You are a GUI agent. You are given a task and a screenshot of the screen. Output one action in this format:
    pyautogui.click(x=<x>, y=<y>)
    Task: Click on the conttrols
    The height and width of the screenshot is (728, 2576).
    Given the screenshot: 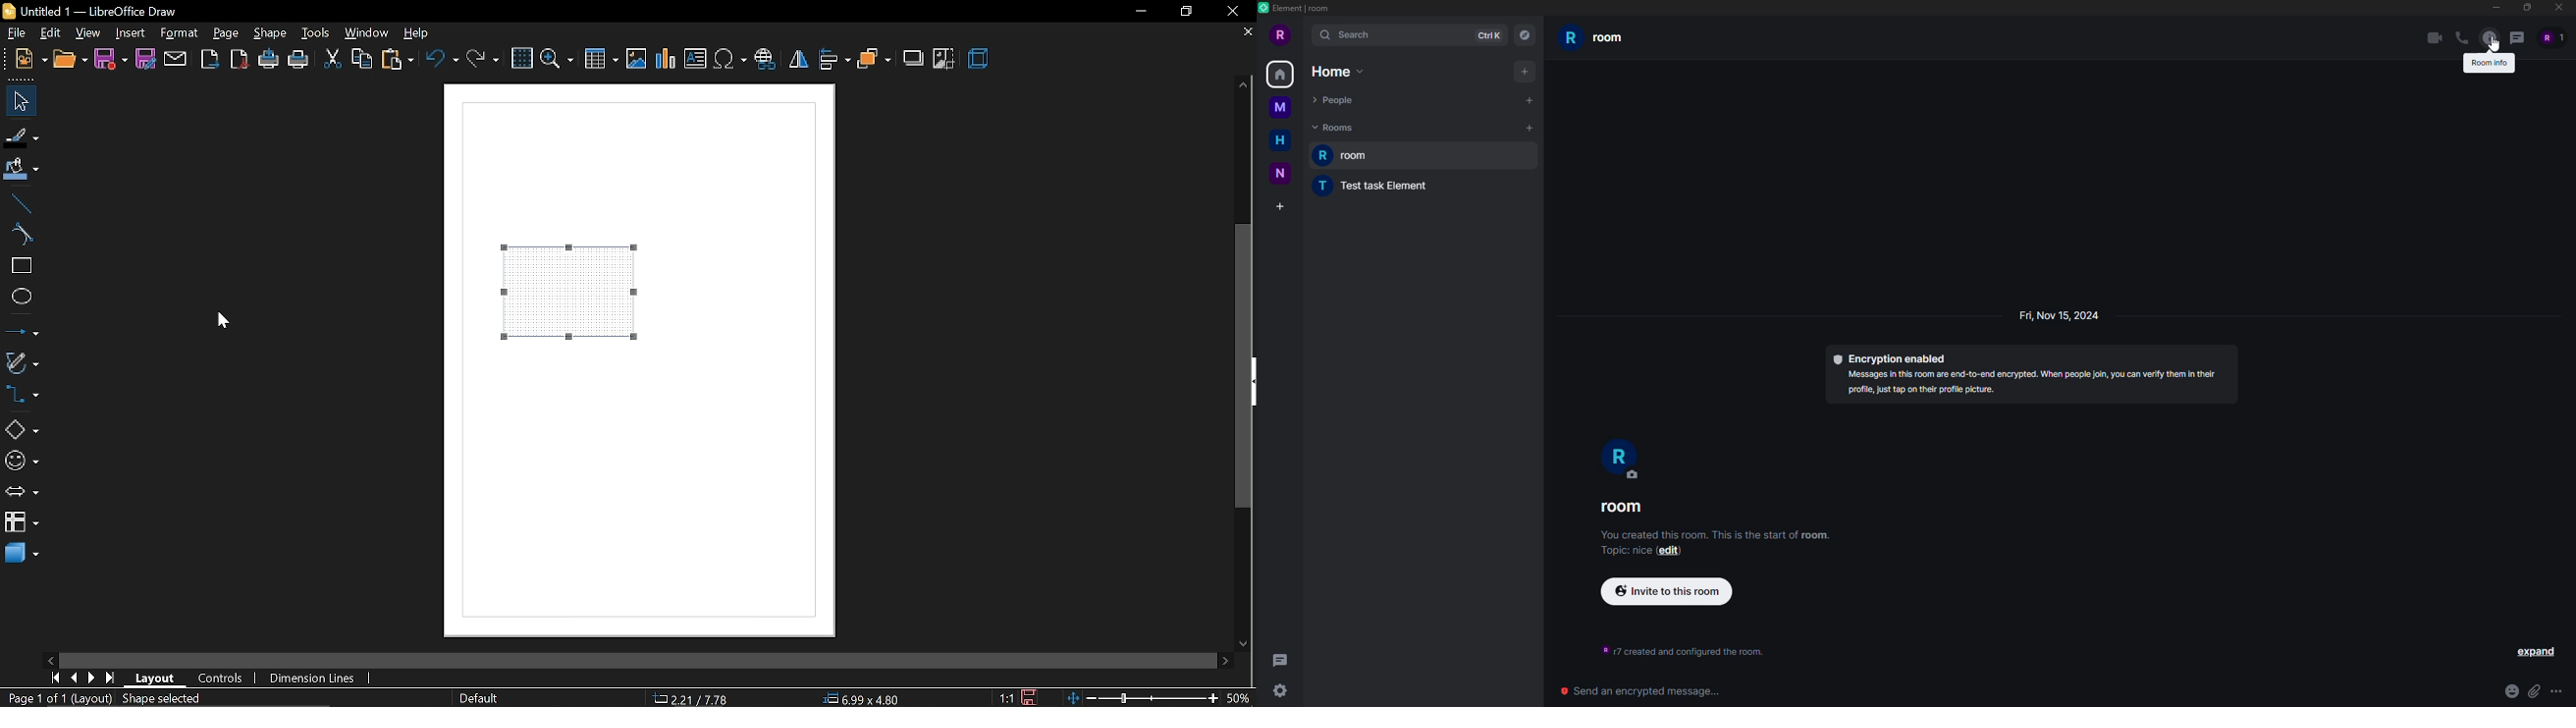 What is the action you would take?
    pyautogui.click(x=224, y=679)
    